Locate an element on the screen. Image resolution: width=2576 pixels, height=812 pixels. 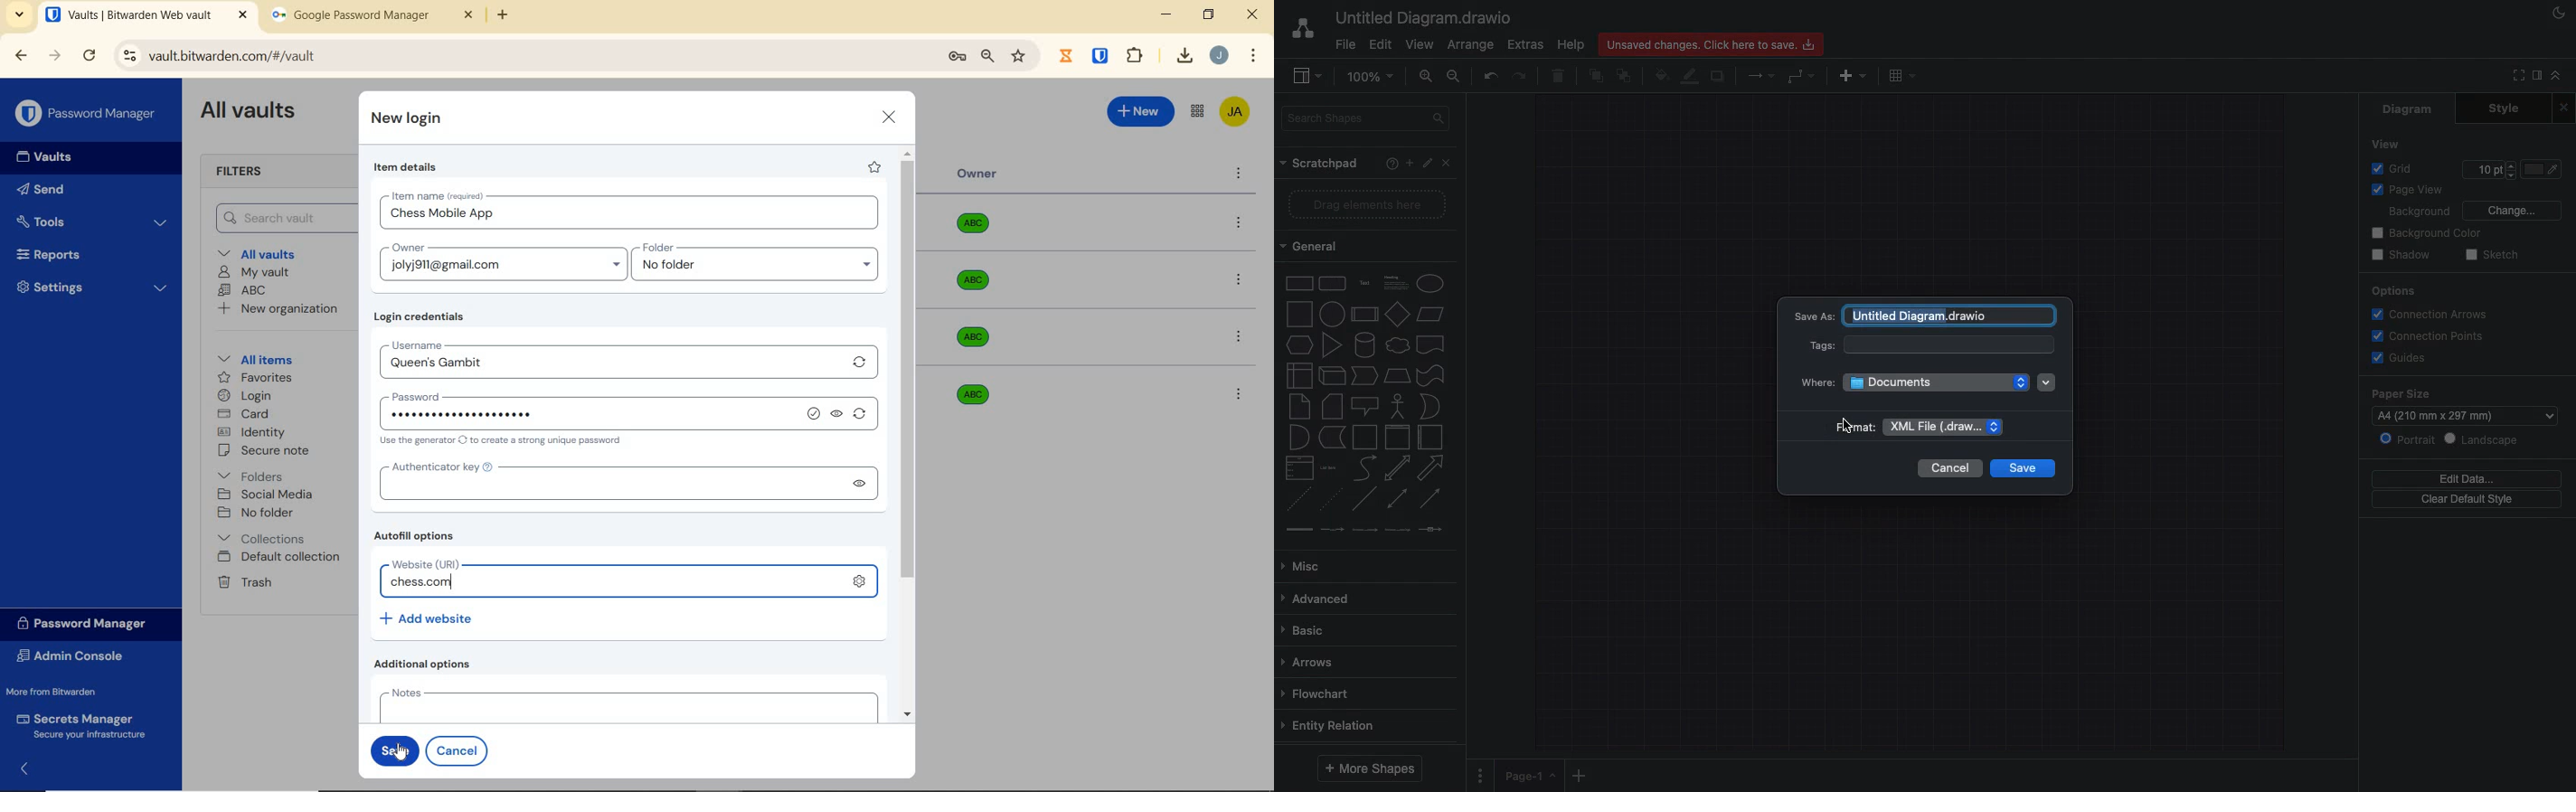
Edit is located at coordinates (1378, 45).